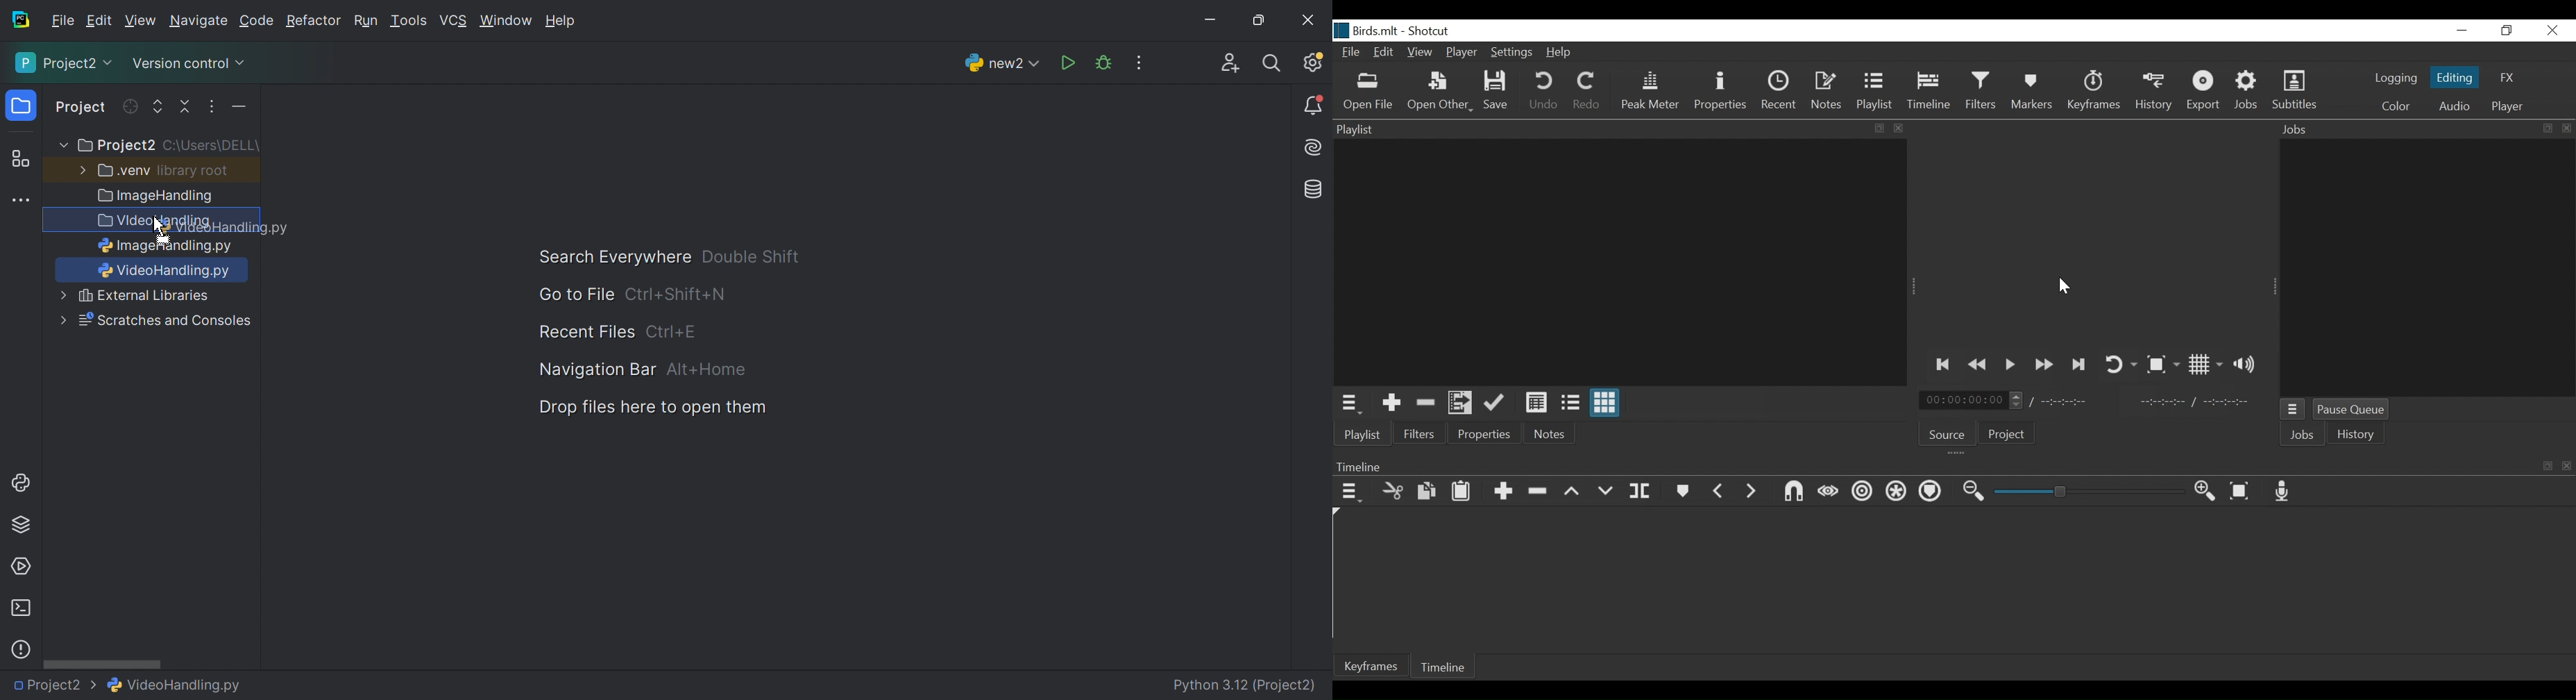  I want to click on player, so click(2505, 106).